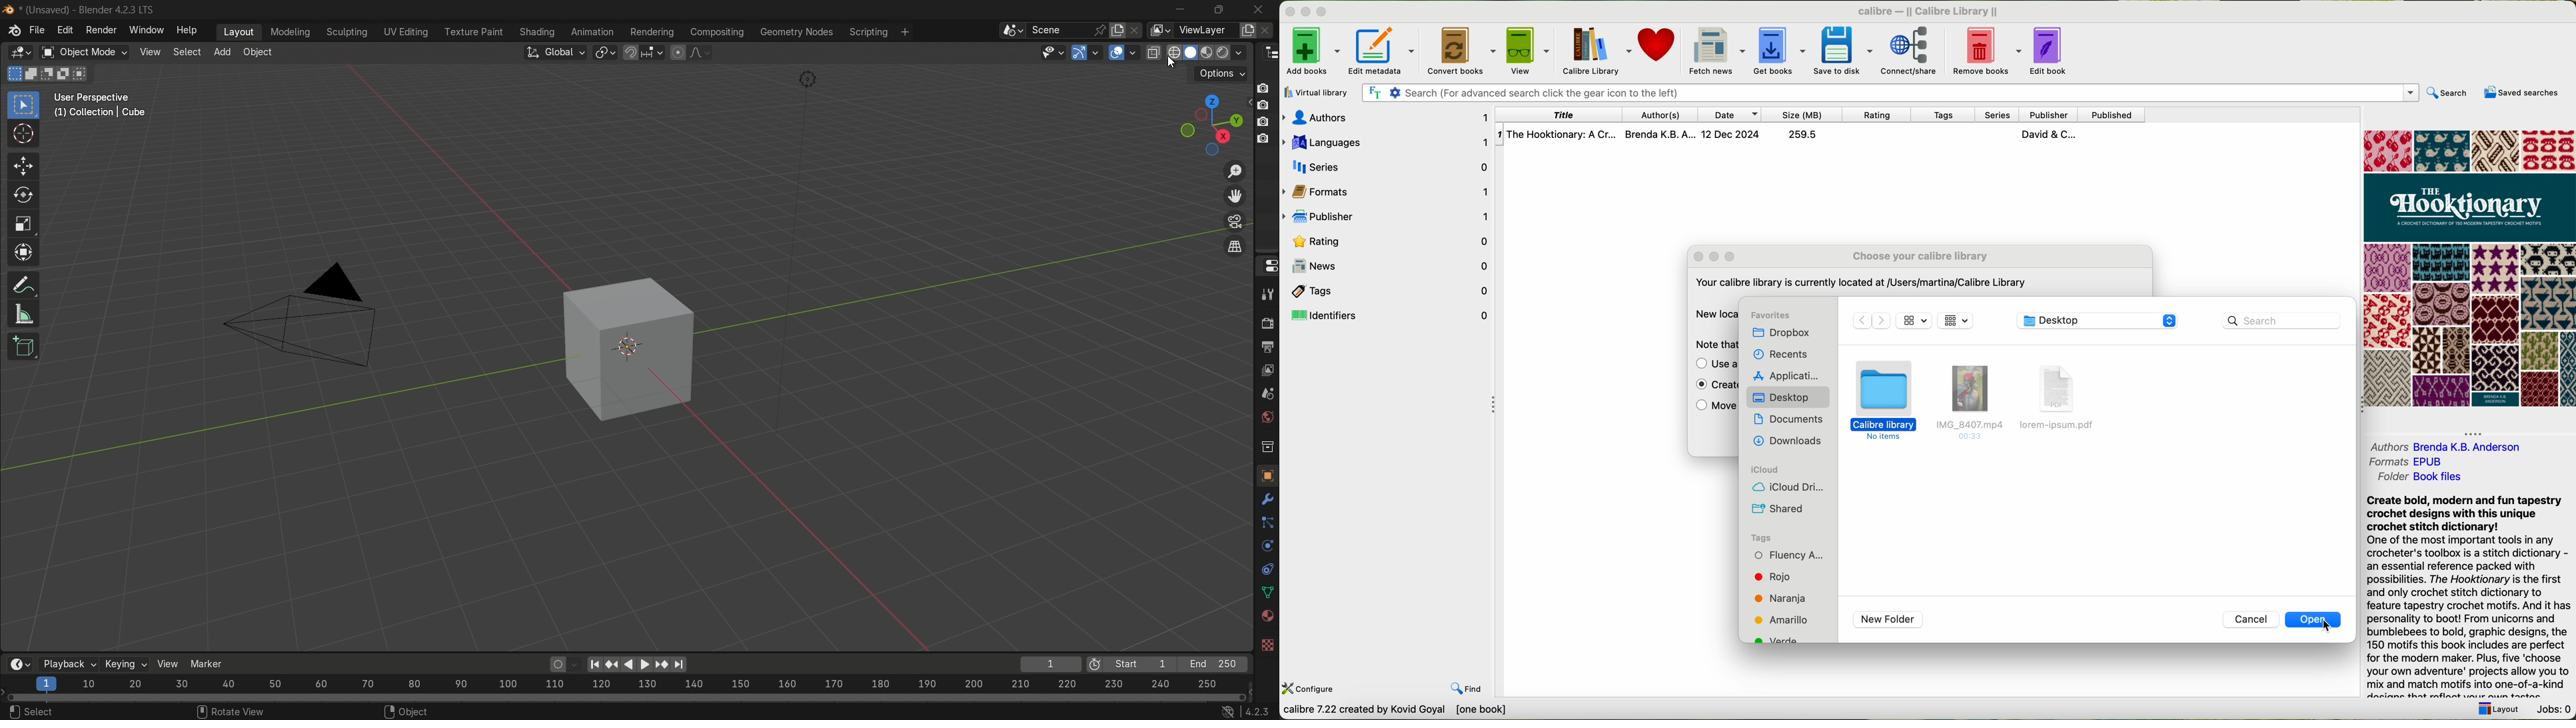  I want to click on dropbox, so click(1779, 334).